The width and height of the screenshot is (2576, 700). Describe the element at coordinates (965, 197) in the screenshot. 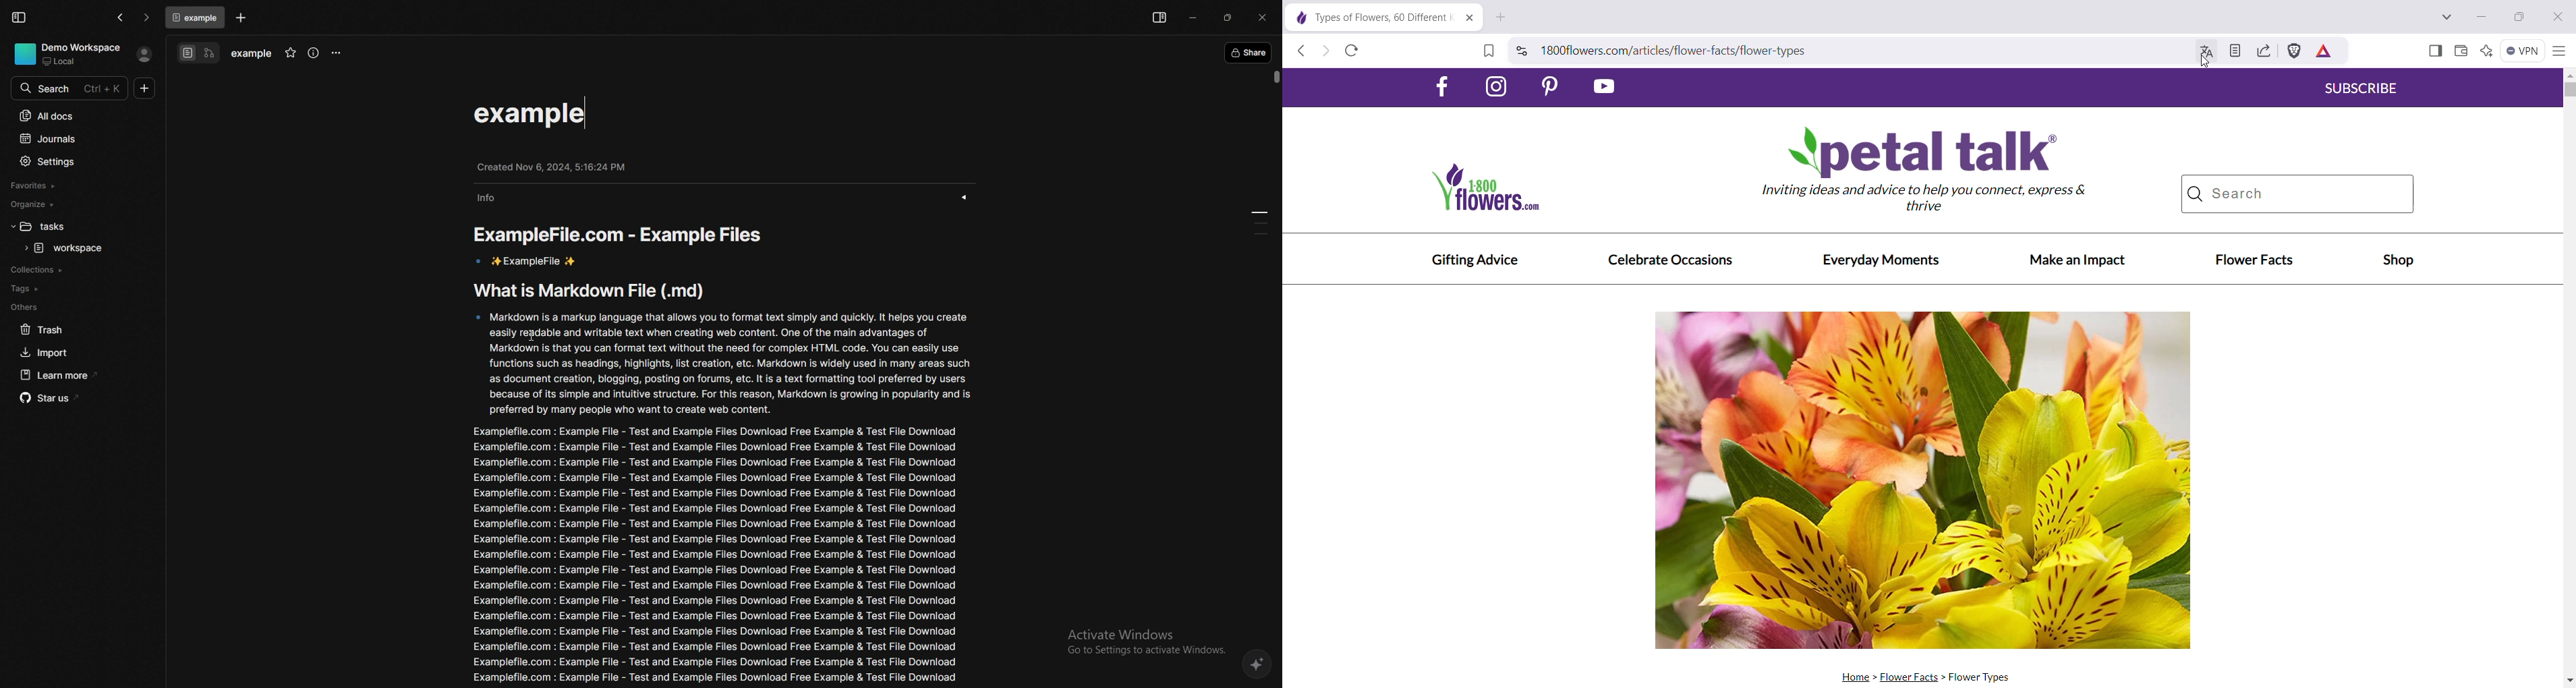

I see `show` at that location.